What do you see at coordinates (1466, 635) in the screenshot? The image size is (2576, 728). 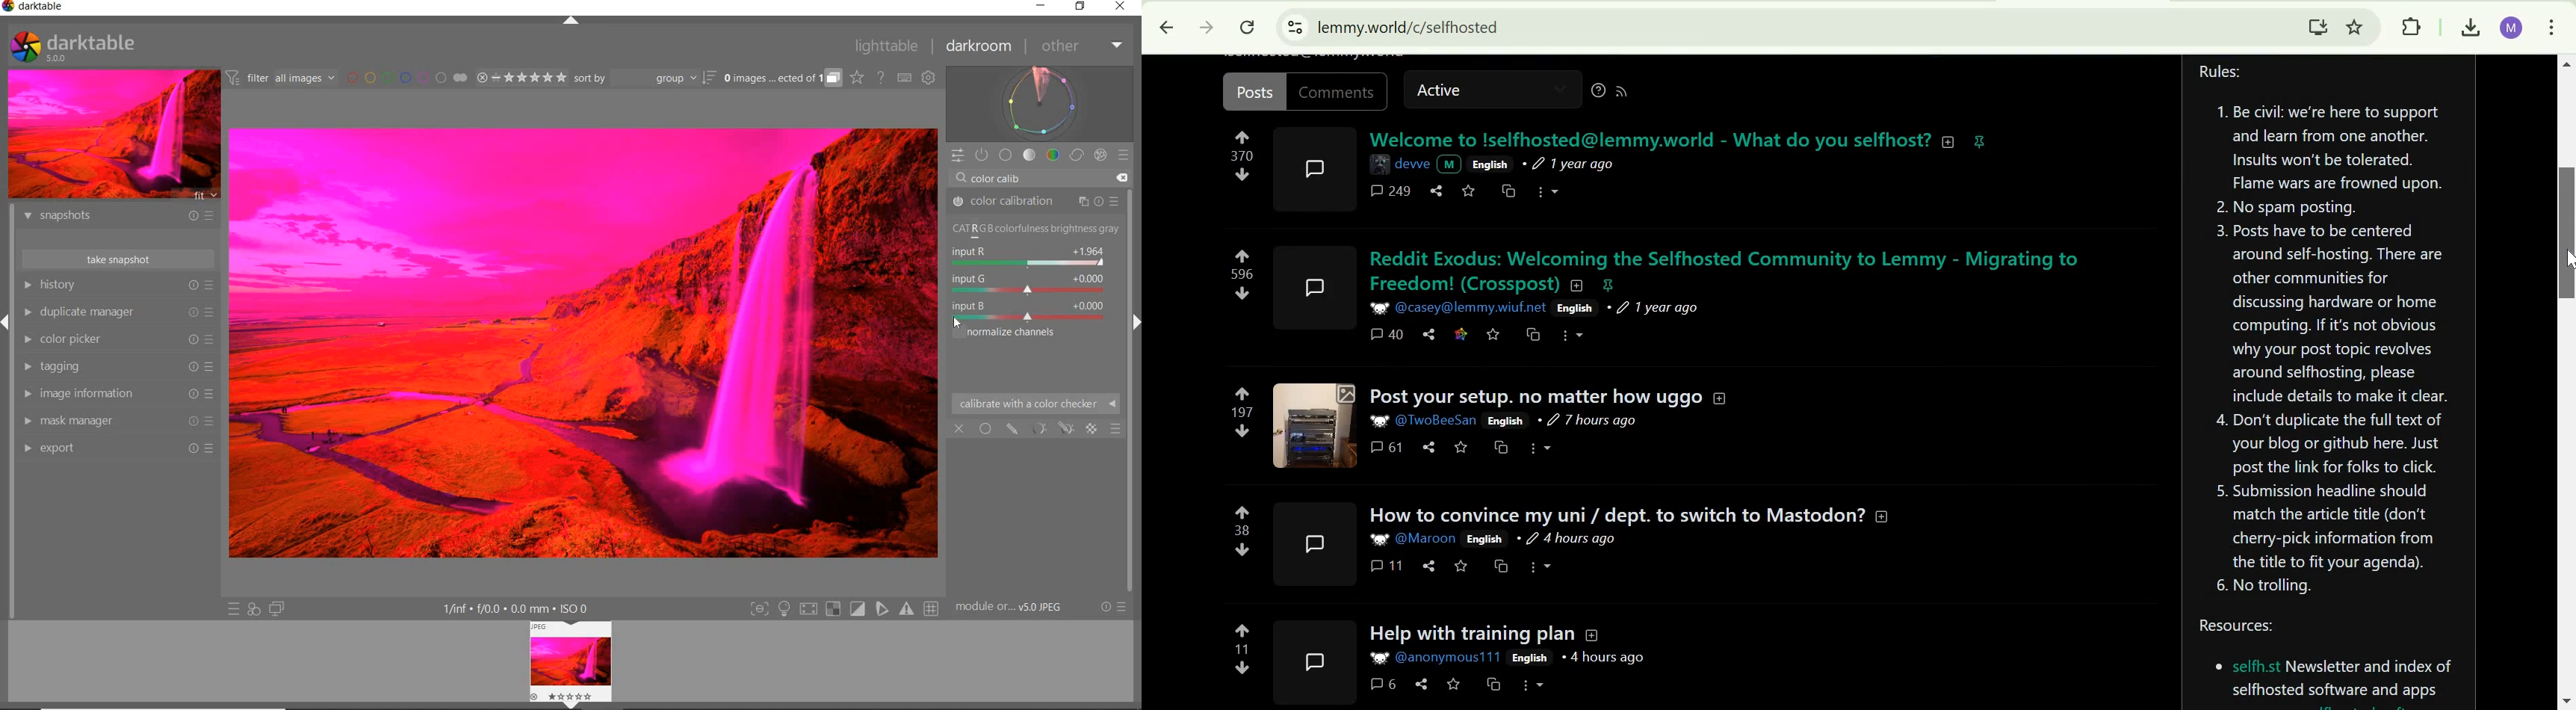 I see `Help with training plan` at bounding box center [1466, 635].